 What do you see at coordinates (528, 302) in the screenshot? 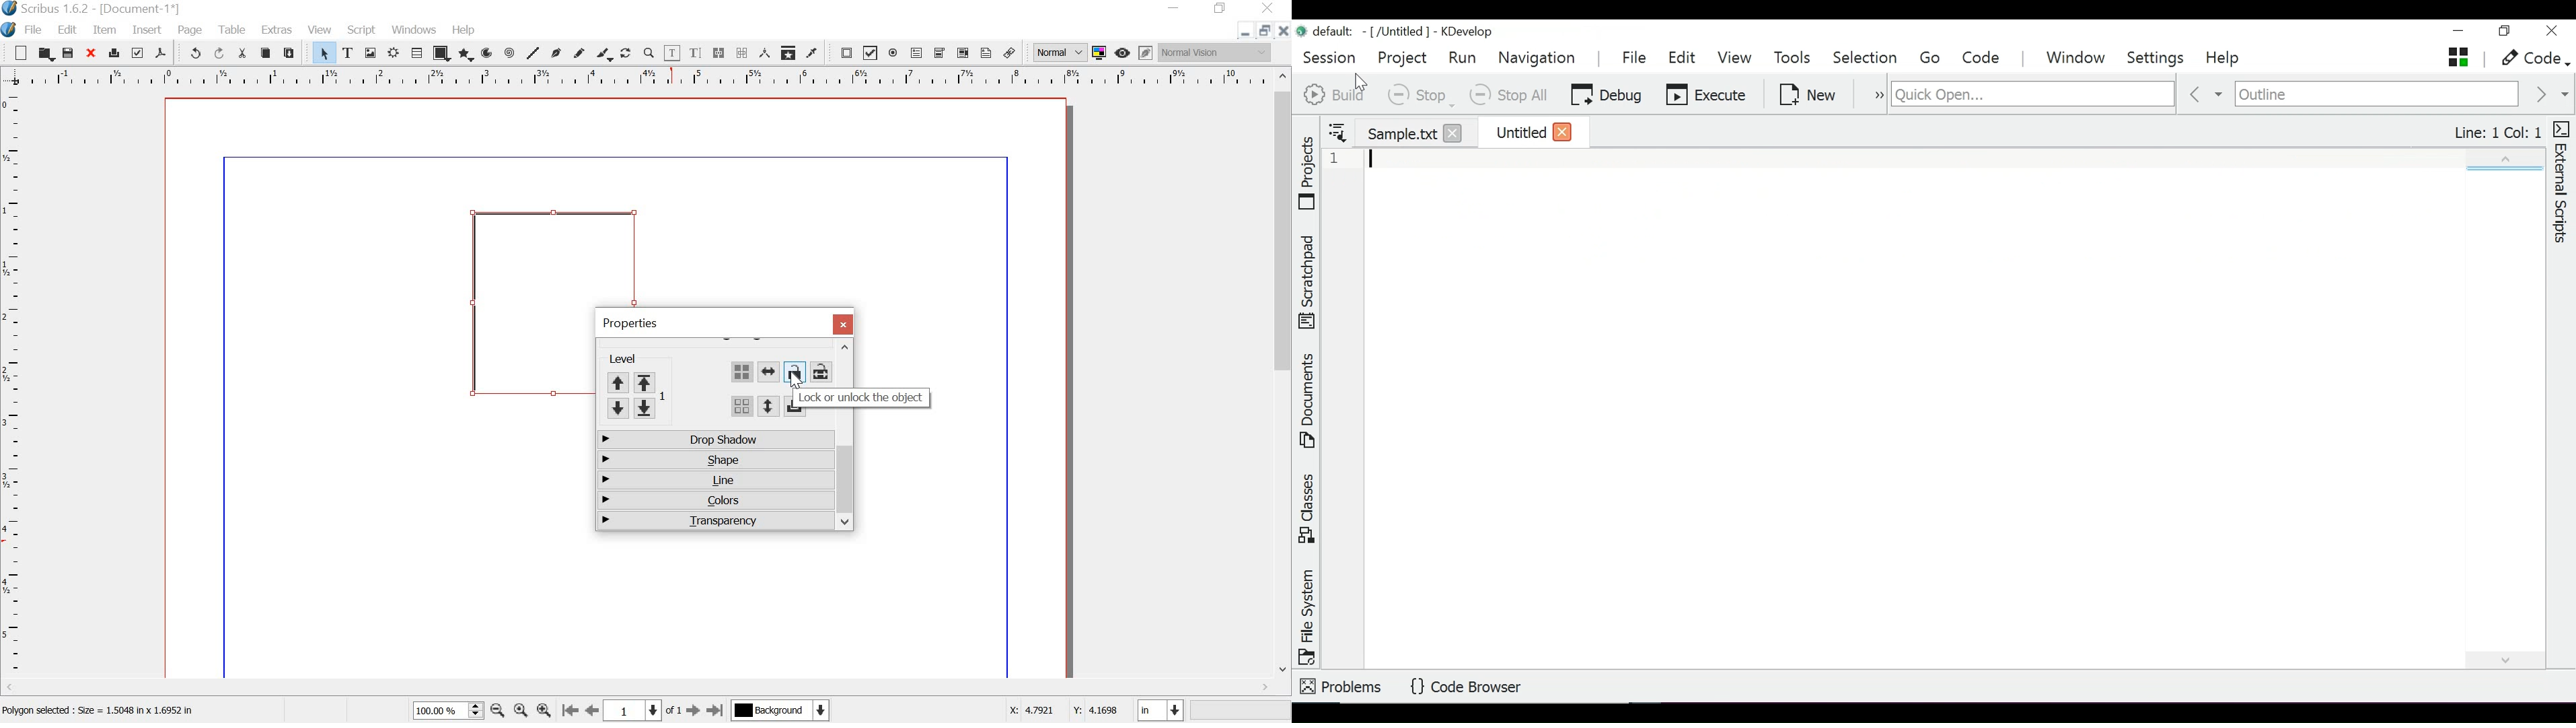
I see `object` at bounding box center [528, 302].